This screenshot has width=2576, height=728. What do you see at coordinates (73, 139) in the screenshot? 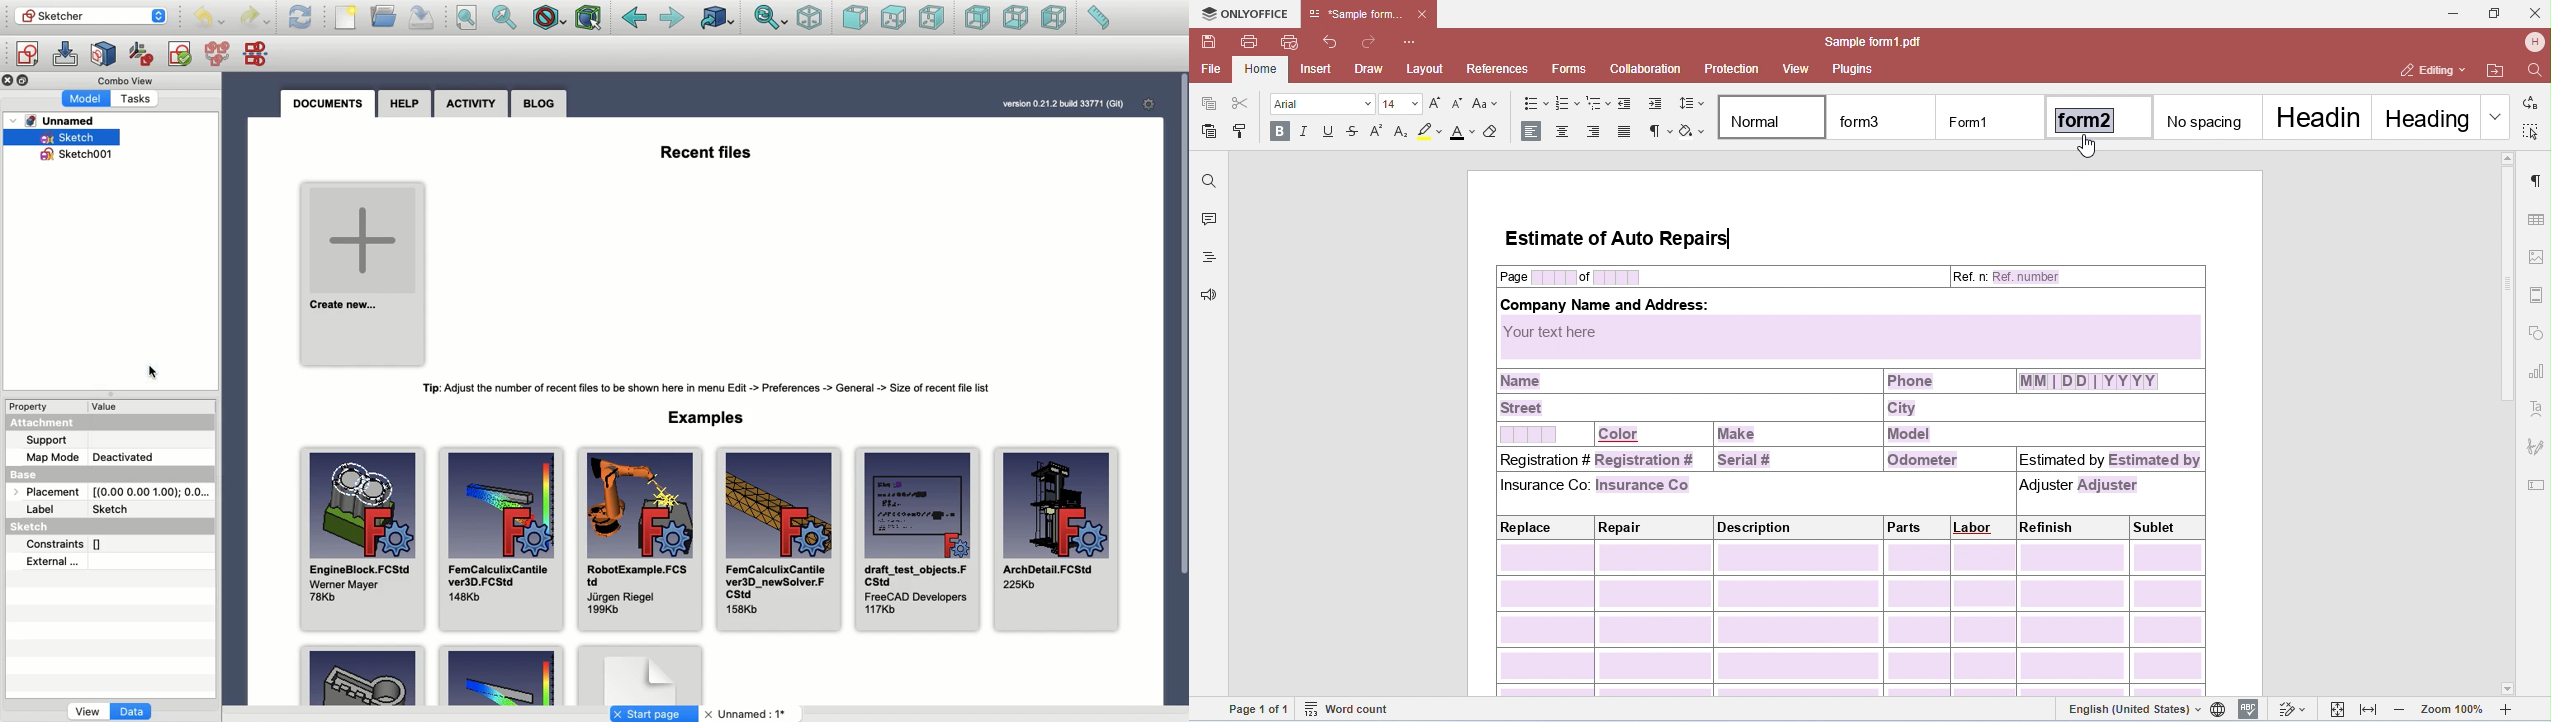
I see `Sketch` at bounding box center [73, 139].